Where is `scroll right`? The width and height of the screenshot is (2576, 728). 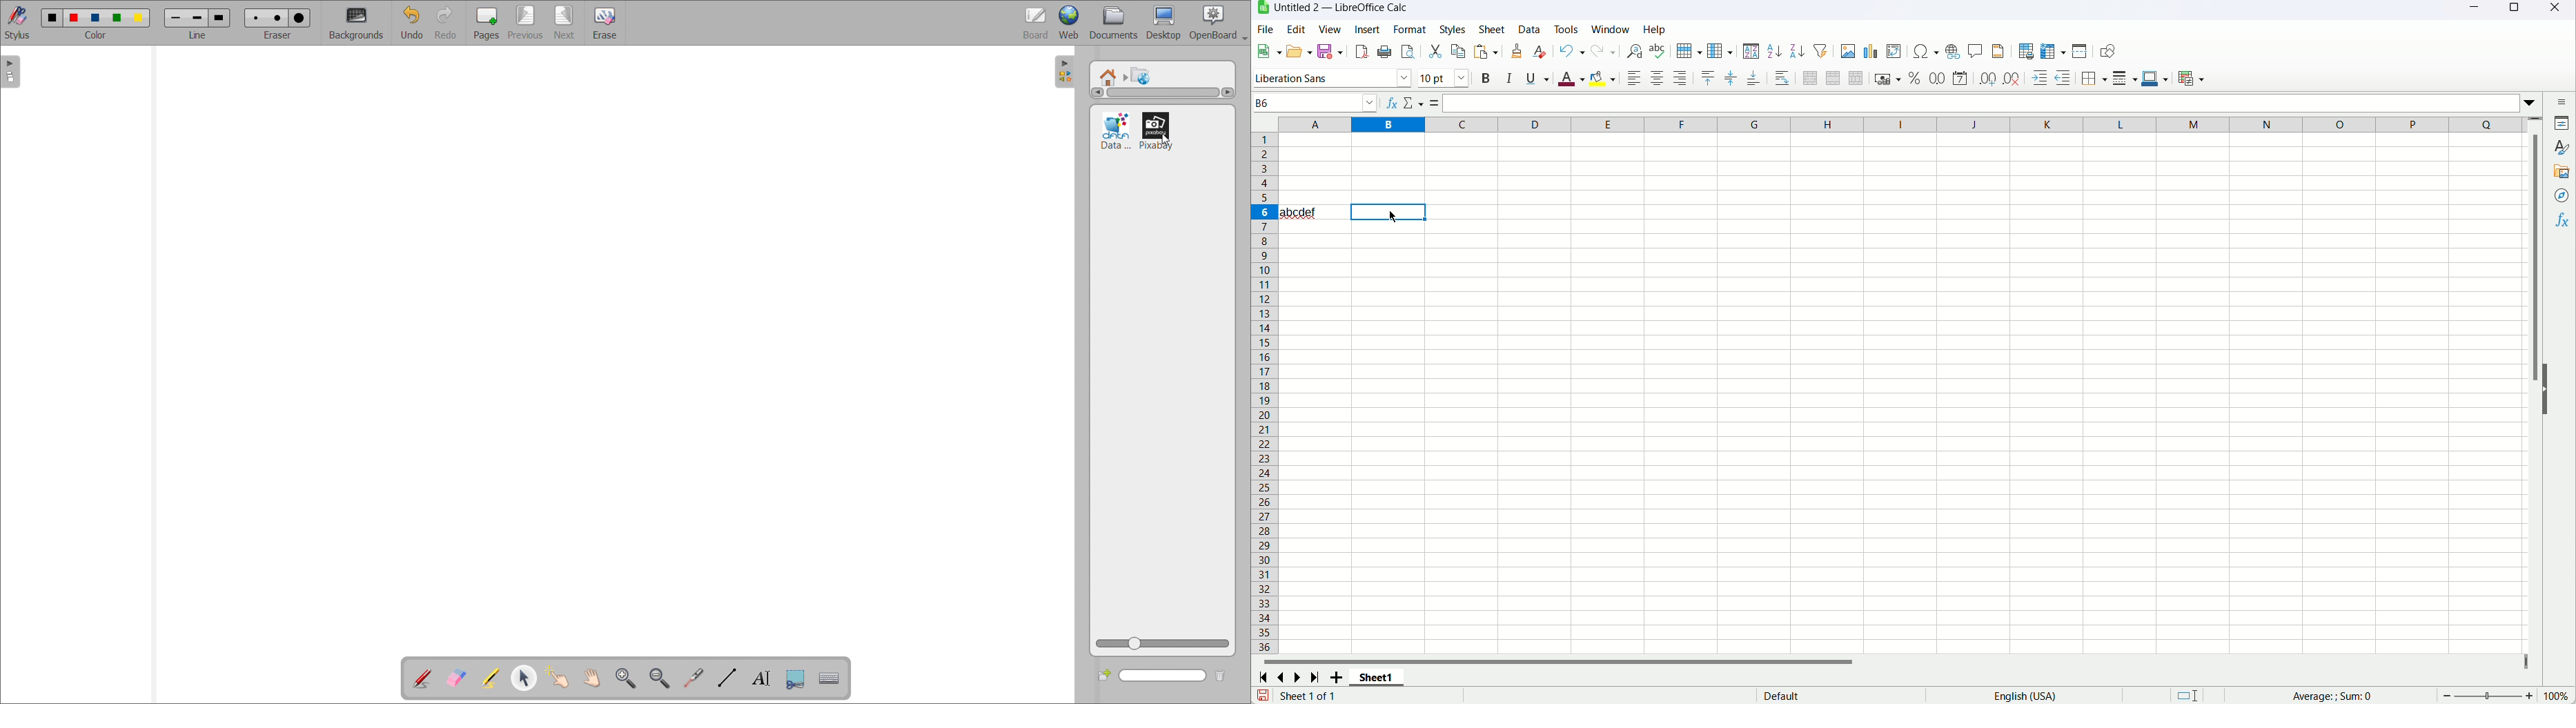
scroll right is located at coordinates (1227, 92).